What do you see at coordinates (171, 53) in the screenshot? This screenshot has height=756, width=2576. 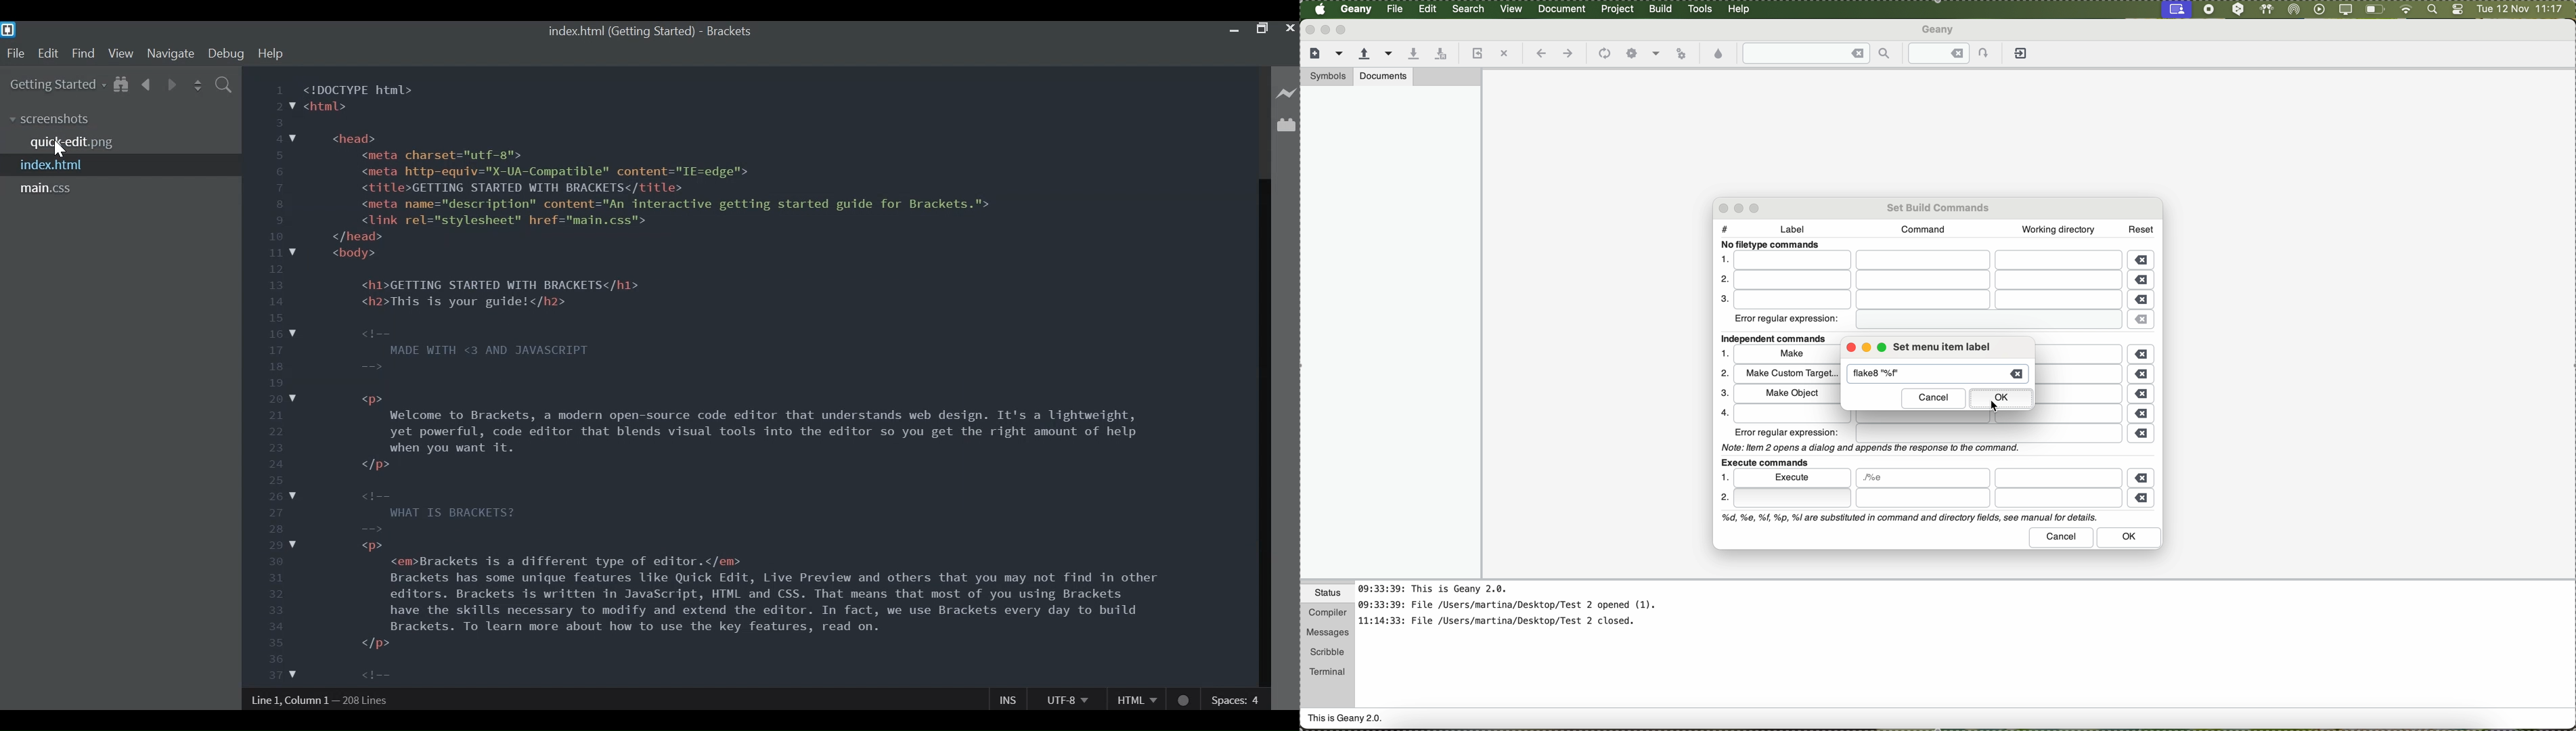 I see `Navigate` at bounding box center [171, 53].